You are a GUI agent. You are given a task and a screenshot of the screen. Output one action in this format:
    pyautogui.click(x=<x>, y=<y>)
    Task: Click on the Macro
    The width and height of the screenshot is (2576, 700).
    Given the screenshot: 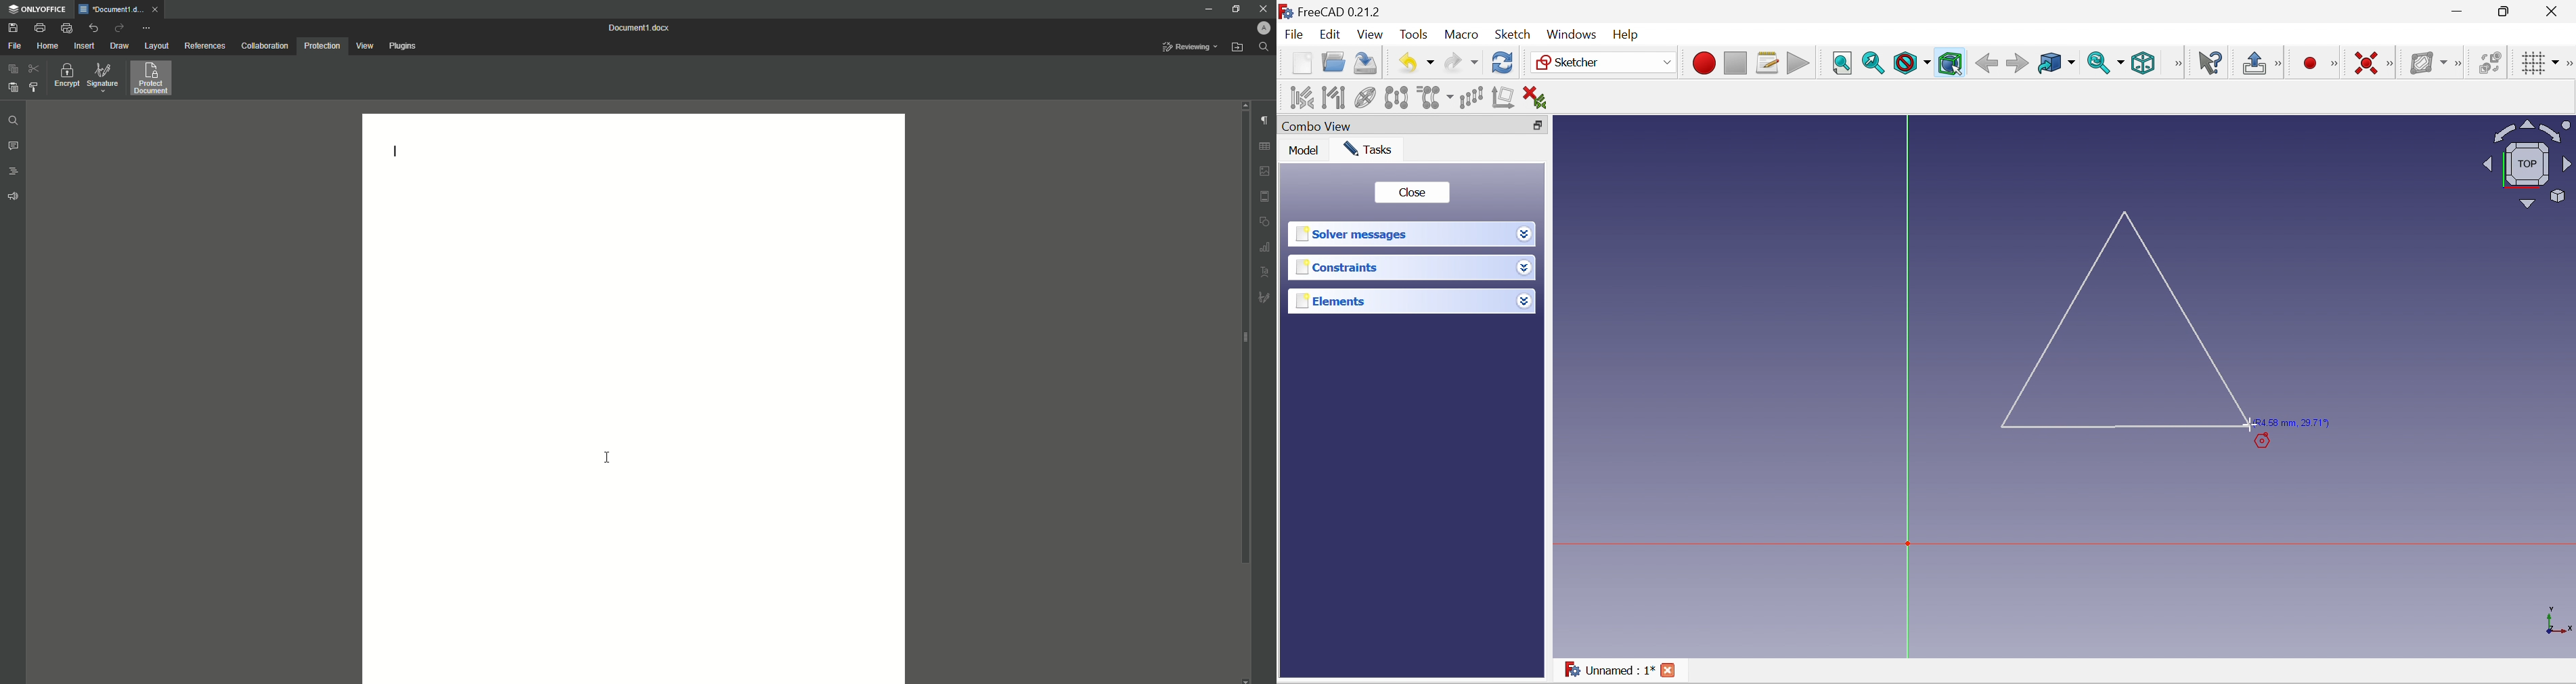 What is the action you would take?
    pyautogui.click(x=1460, y=35)
    